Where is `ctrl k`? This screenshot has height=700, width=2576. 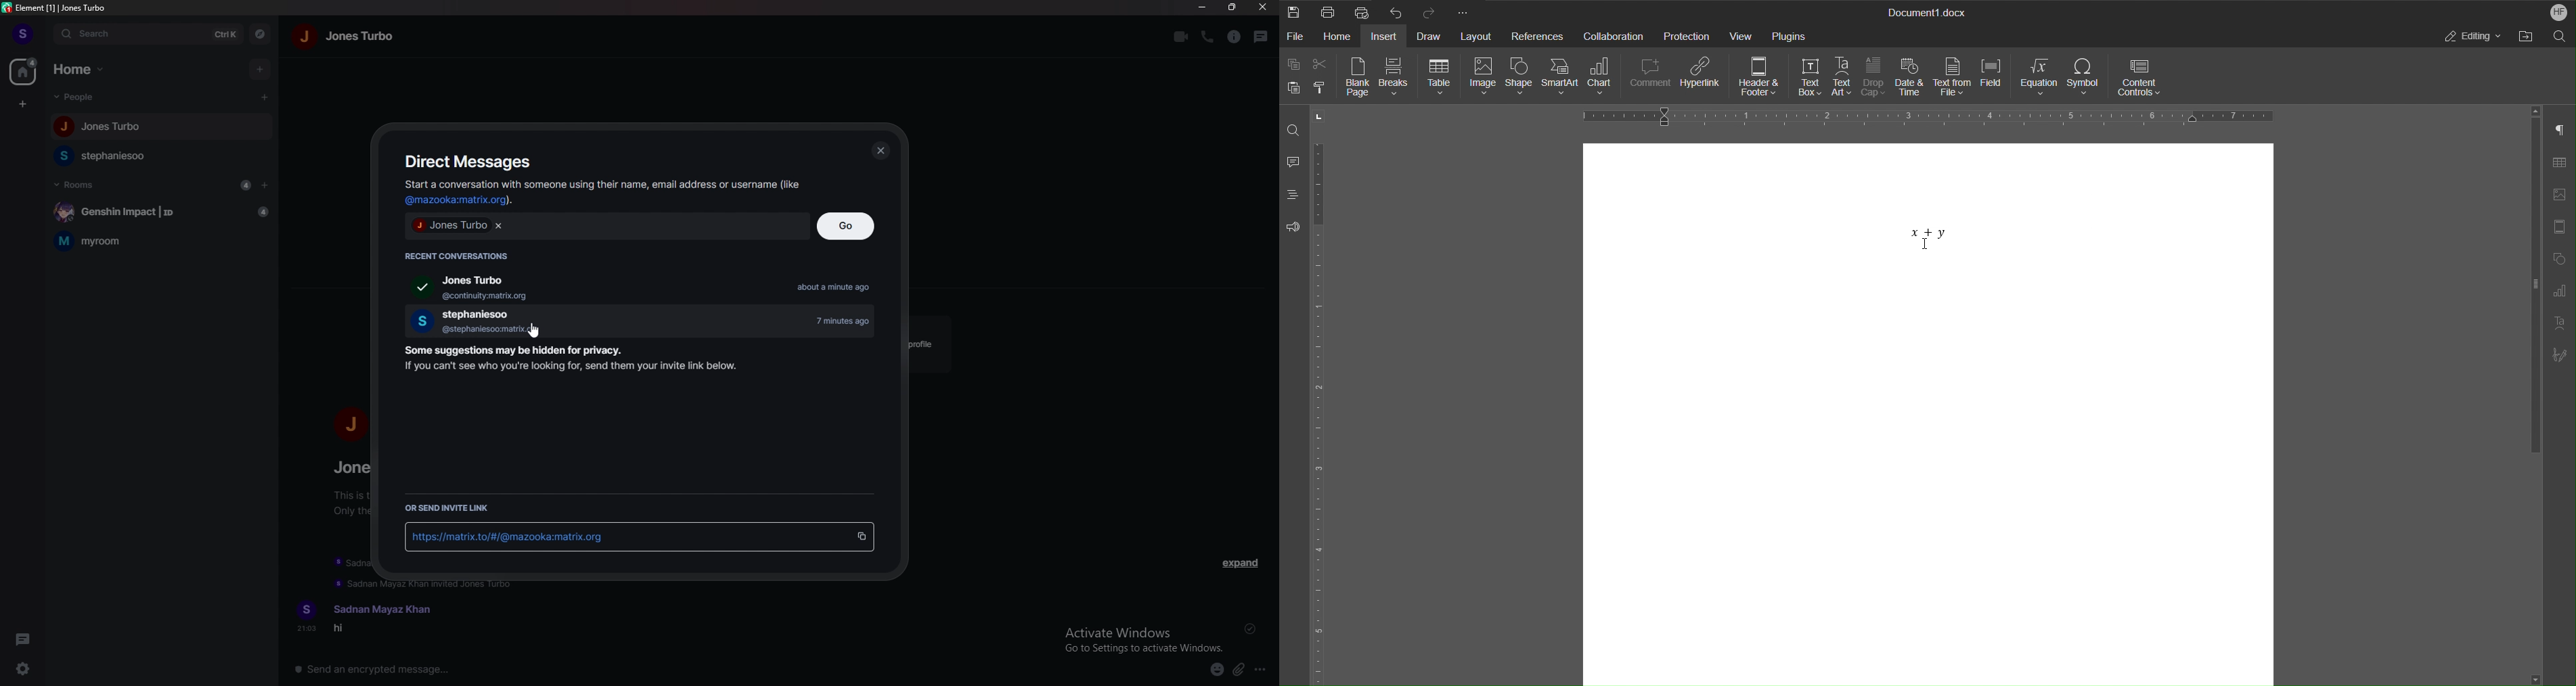
ctrl k is located at coordinates (227, 36).